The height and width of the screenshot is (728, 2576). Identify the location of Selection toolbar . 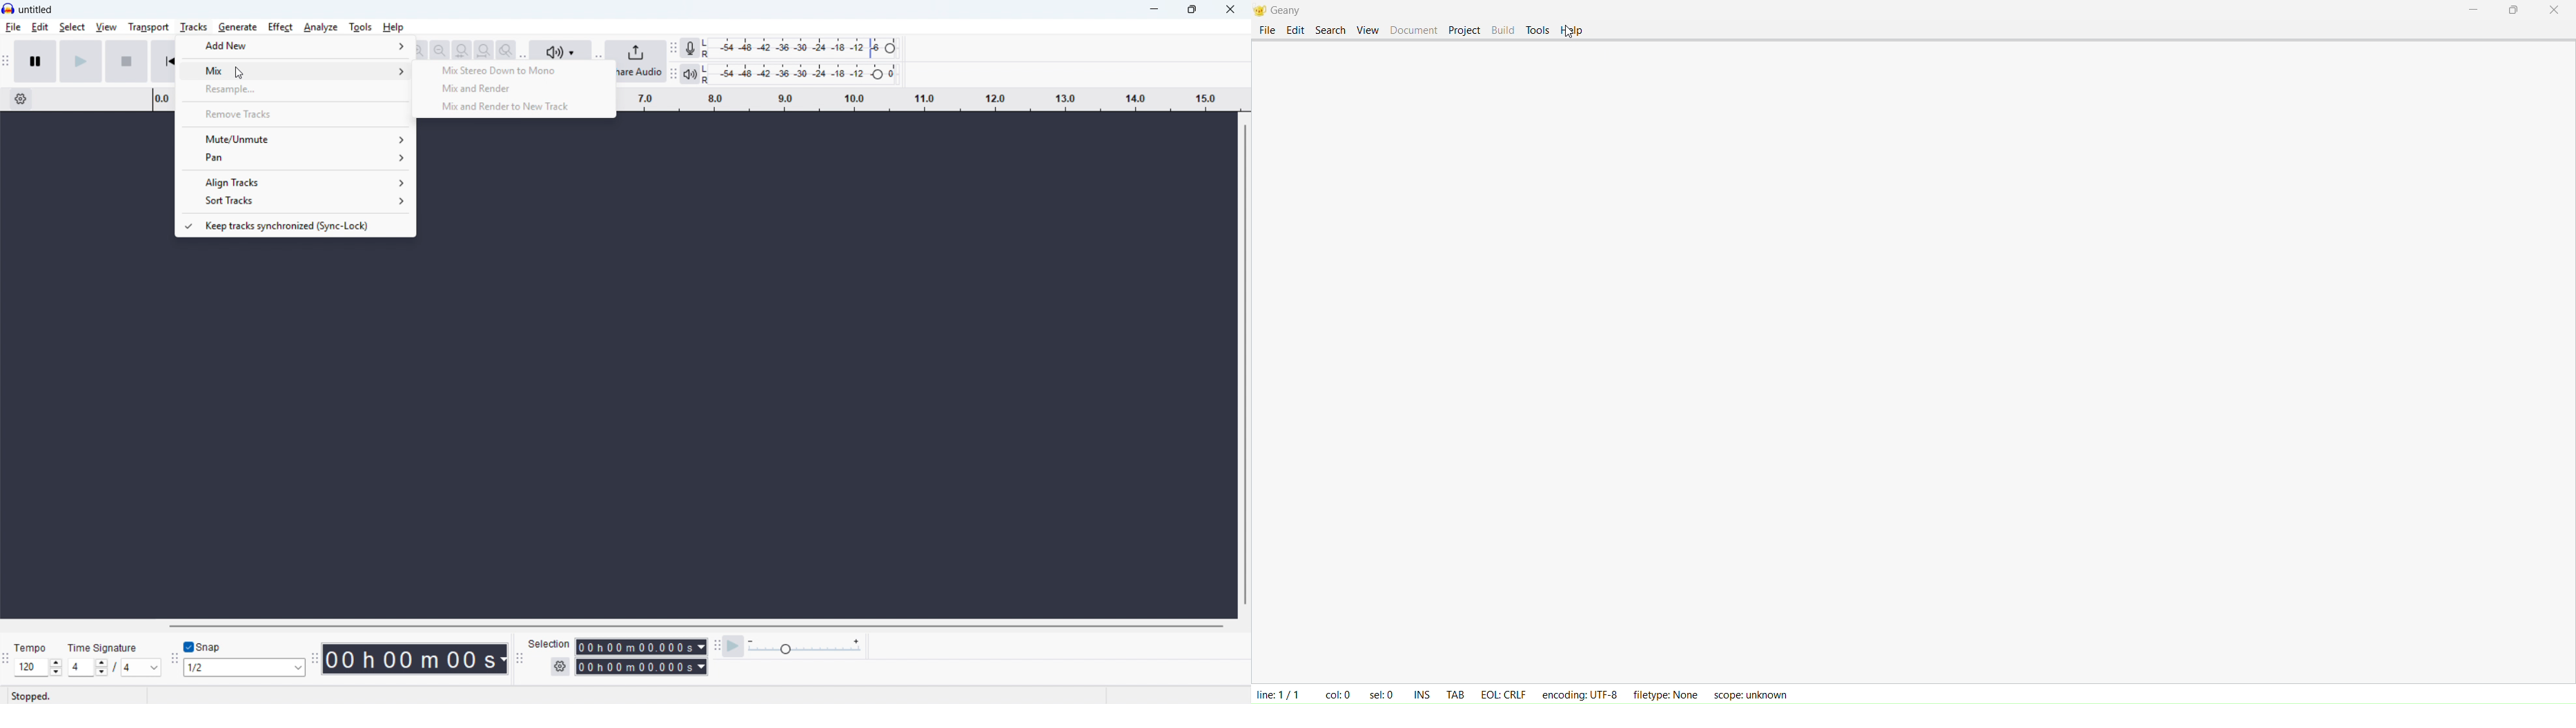
(520, 659).